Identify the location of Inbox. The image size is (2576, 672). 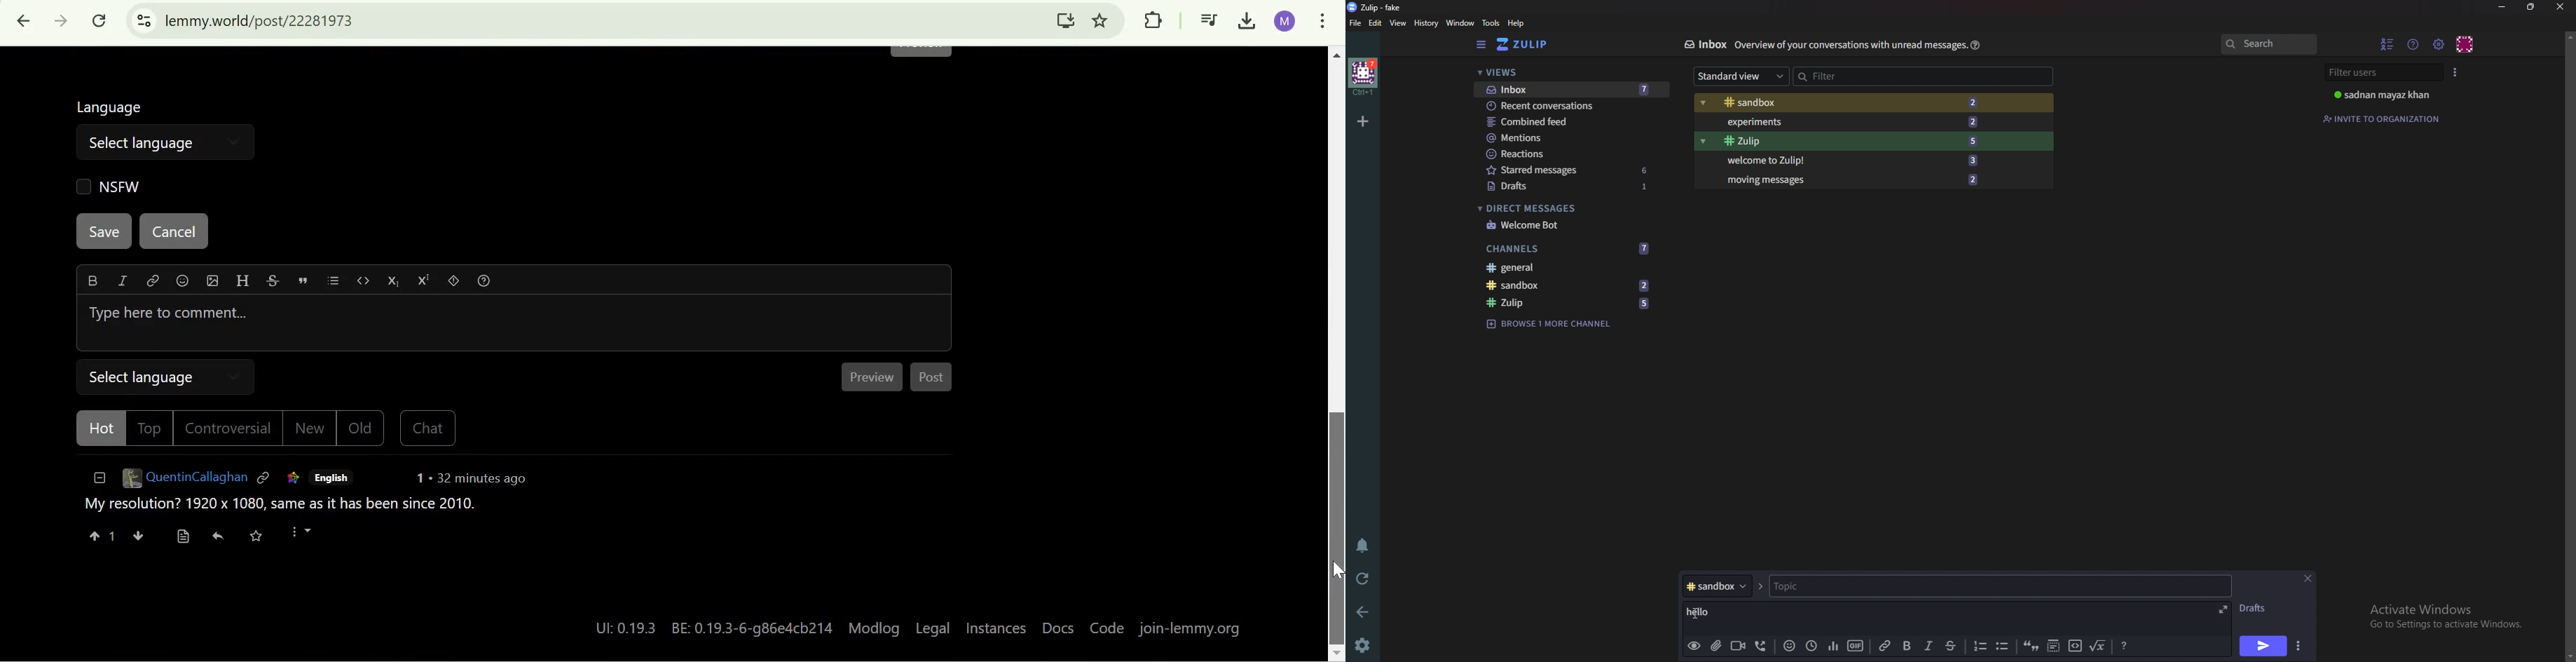
(1574, 88).